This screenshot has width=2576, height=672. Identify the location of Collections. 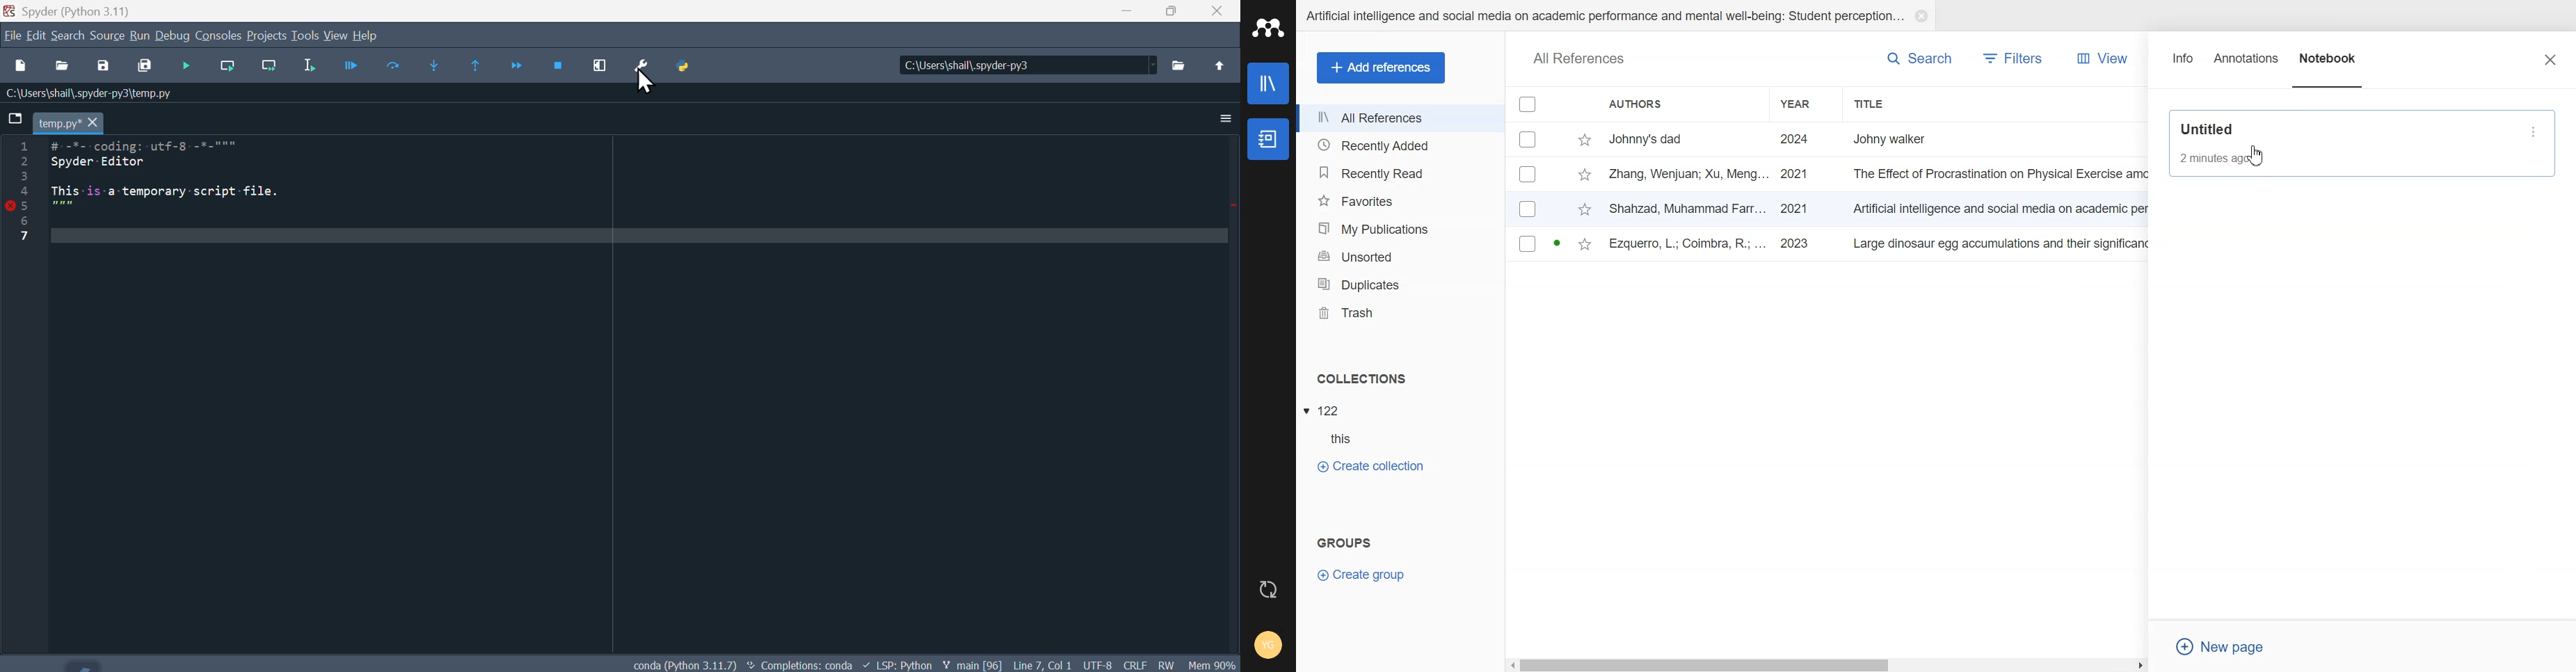
(1401, 378).